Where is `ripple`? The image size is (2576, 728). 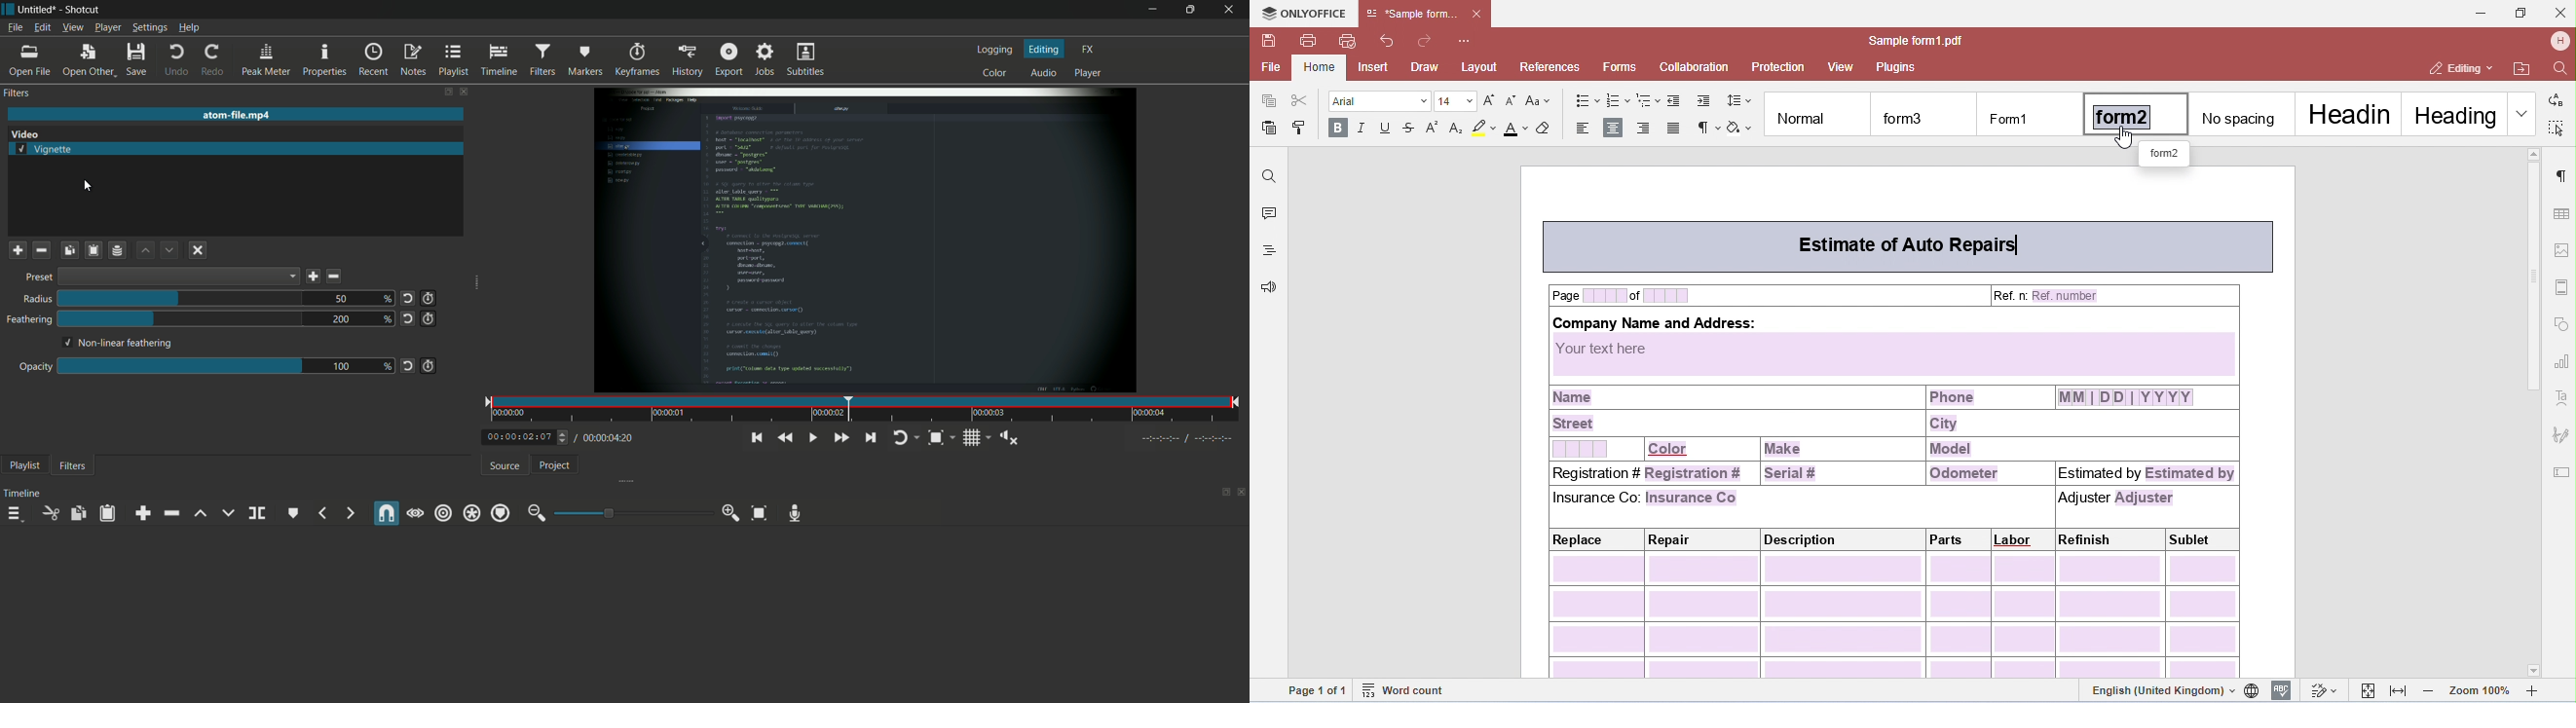
ripple is located at coordinates (443, 514).